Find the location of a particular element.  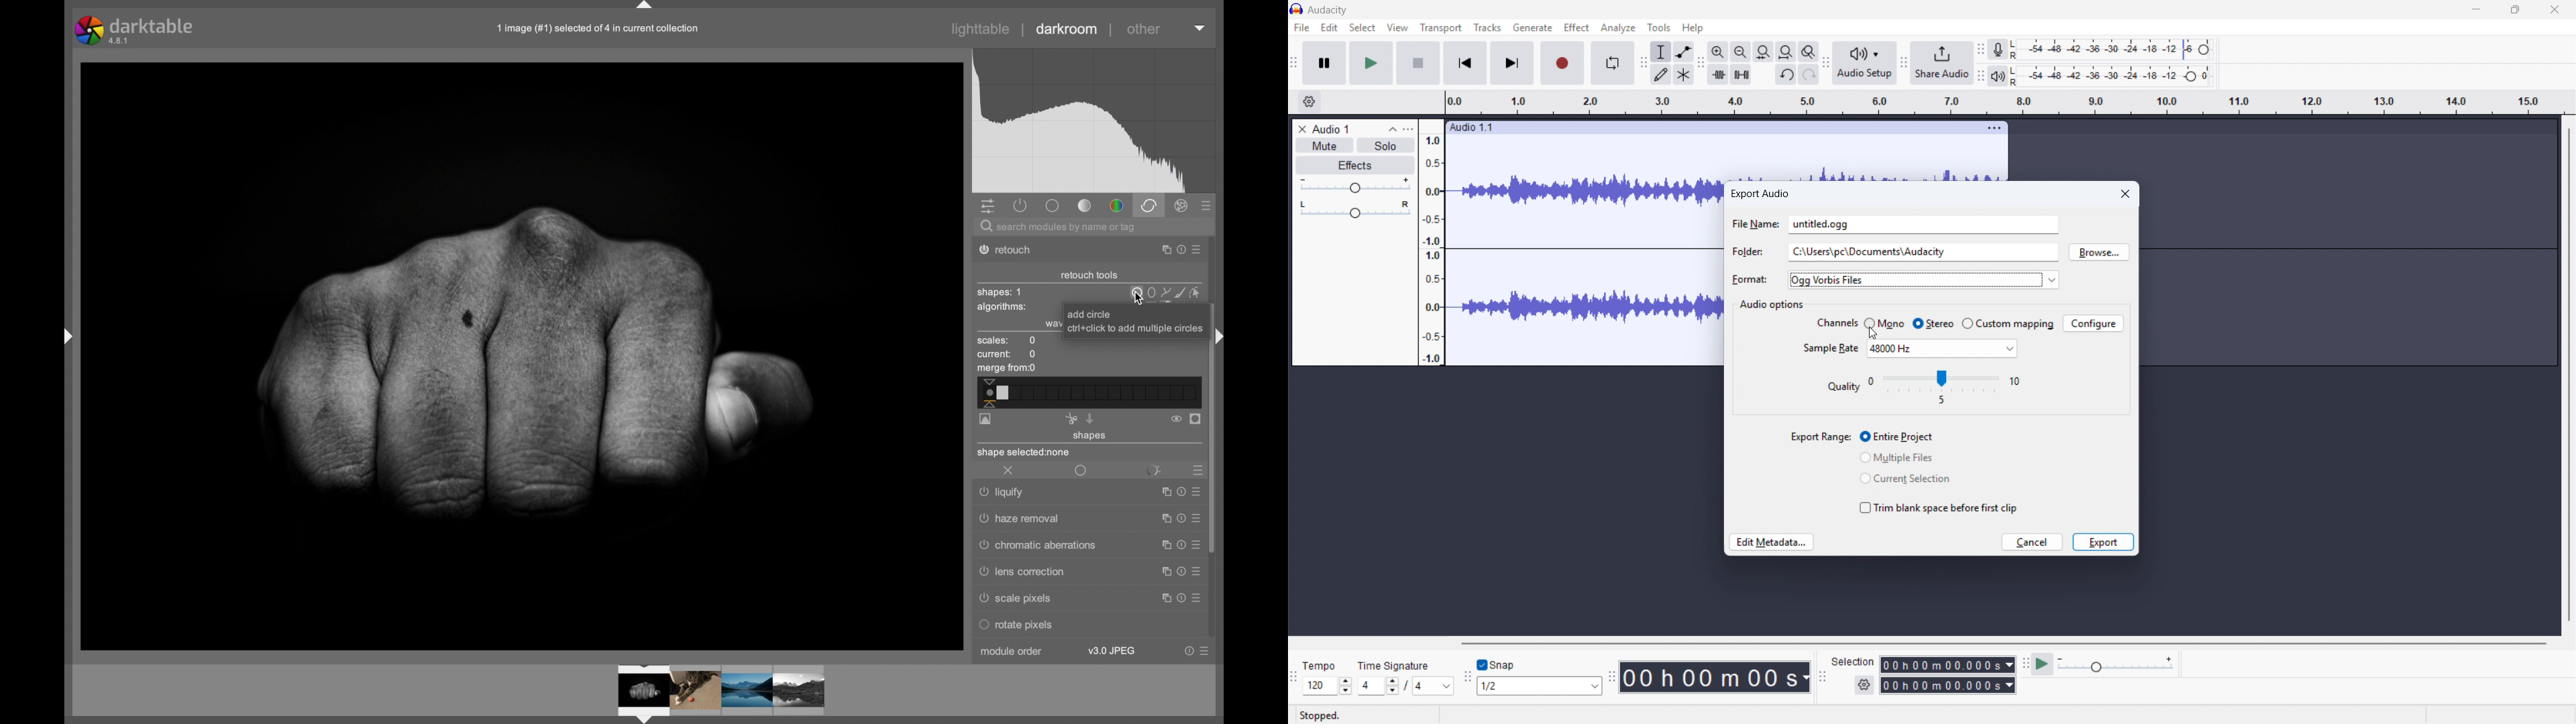

Toggle zoom  is located at coordinates (1809, 52).